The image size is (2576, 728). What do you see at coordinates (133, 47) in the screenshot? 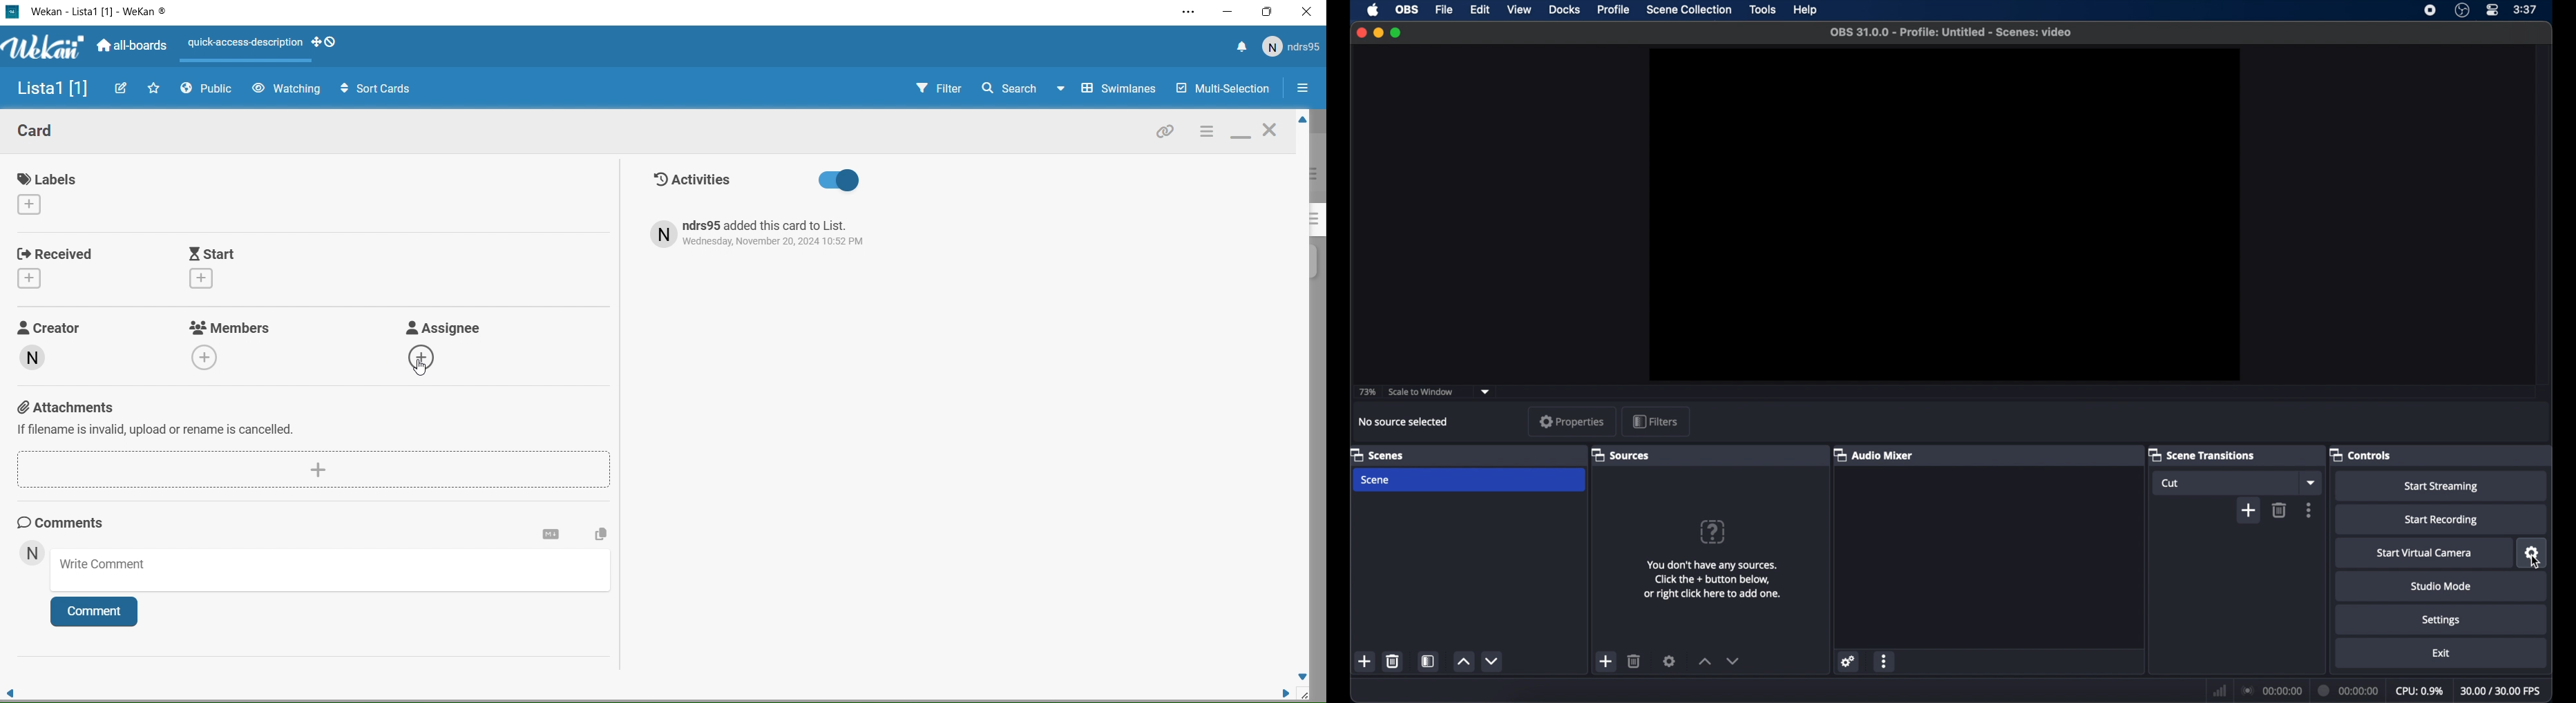
I see `All boards` at bounding box center [133, 47].